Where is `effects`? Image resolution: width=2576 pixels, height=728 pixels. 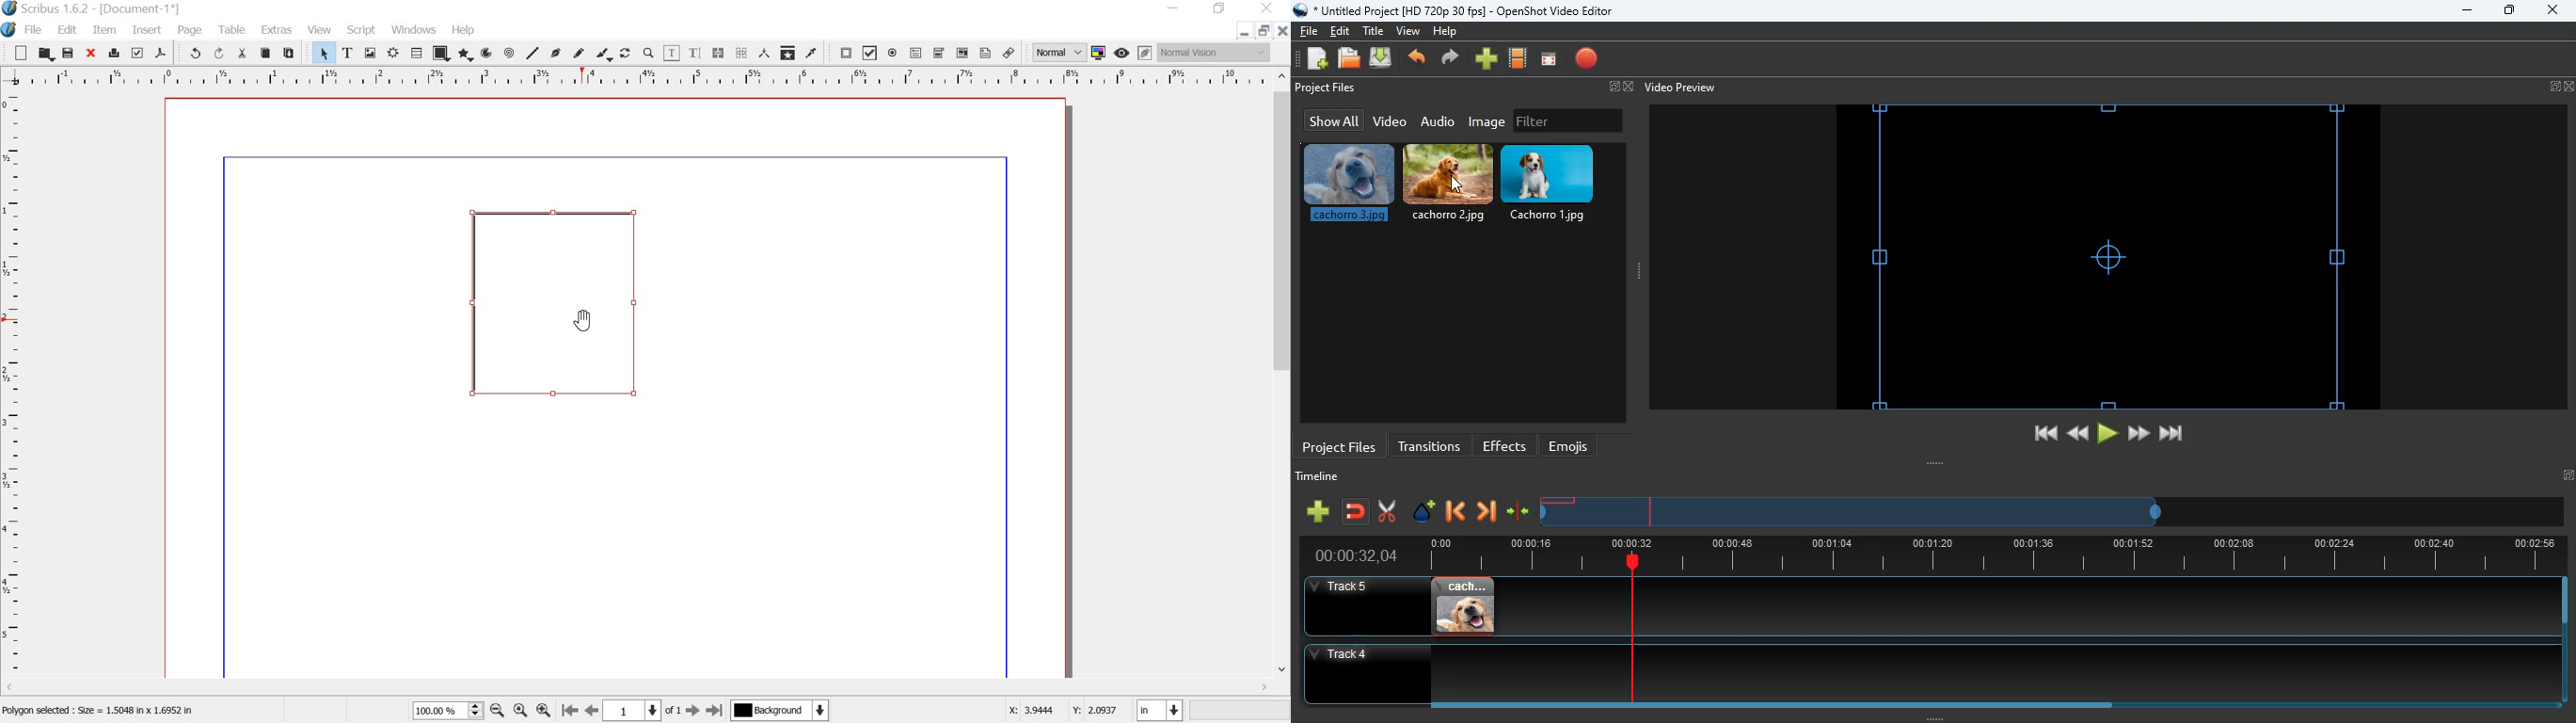
effects is located at coordinates (1505, 445).